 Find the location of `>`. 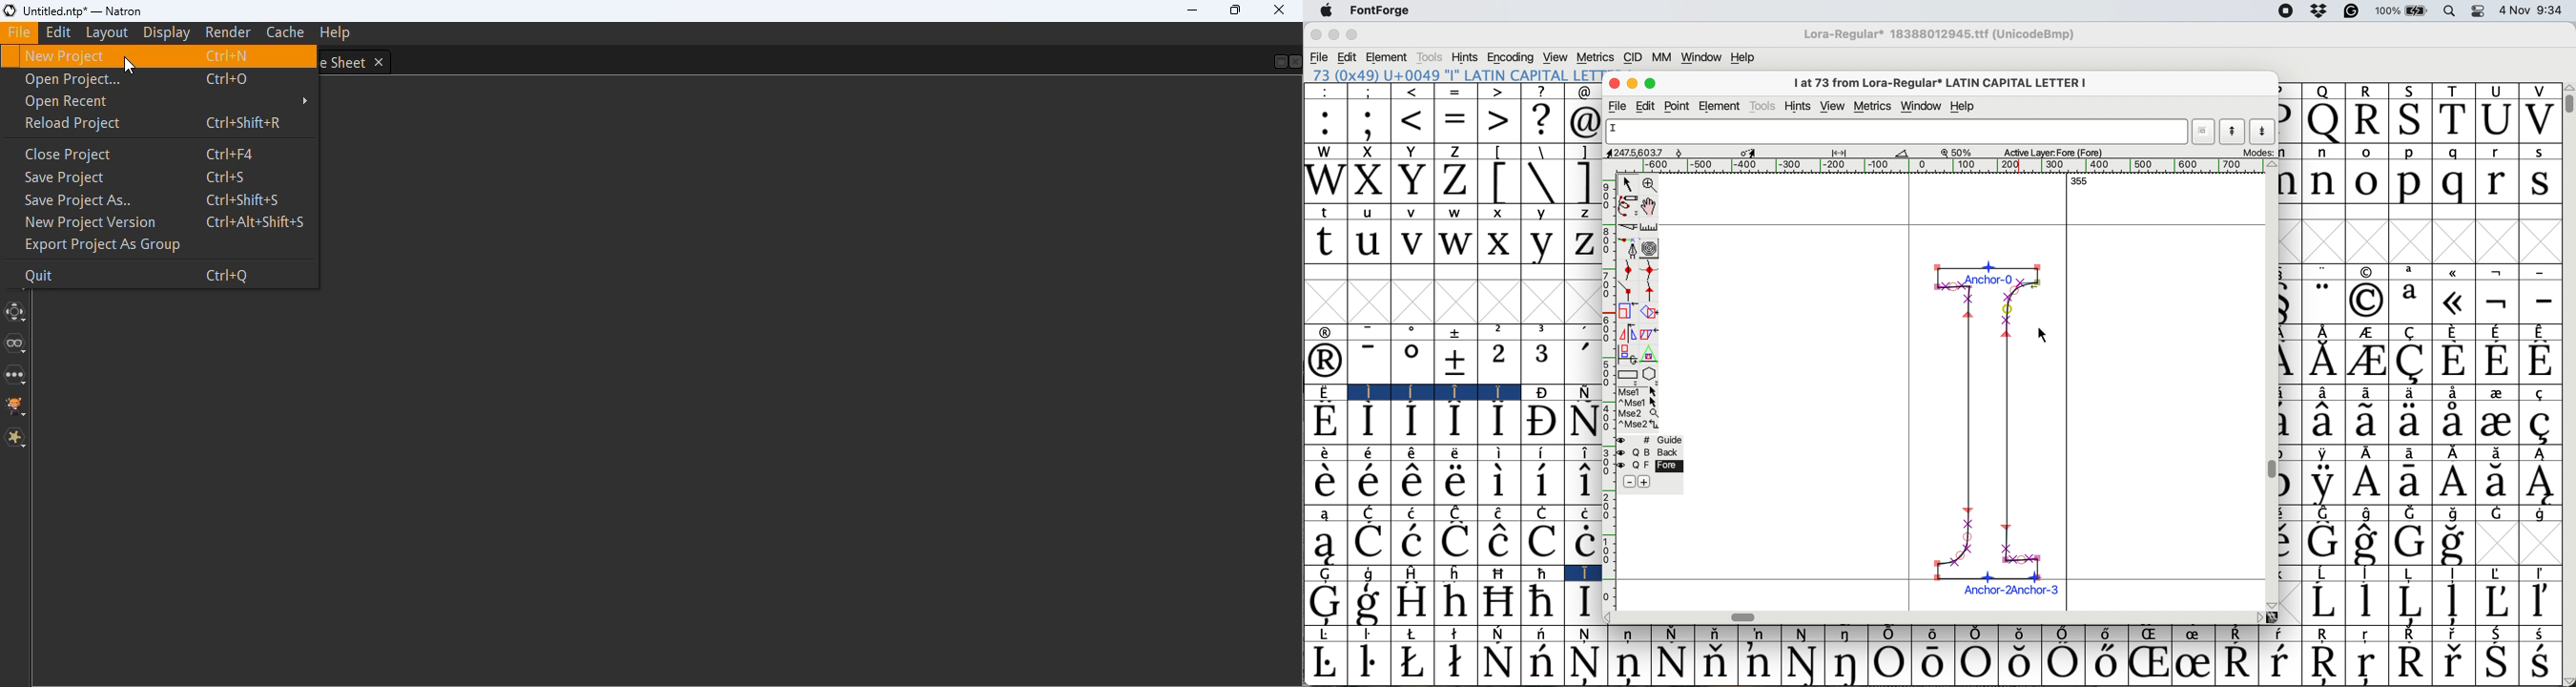

> is located at coordinates (1496, 92).